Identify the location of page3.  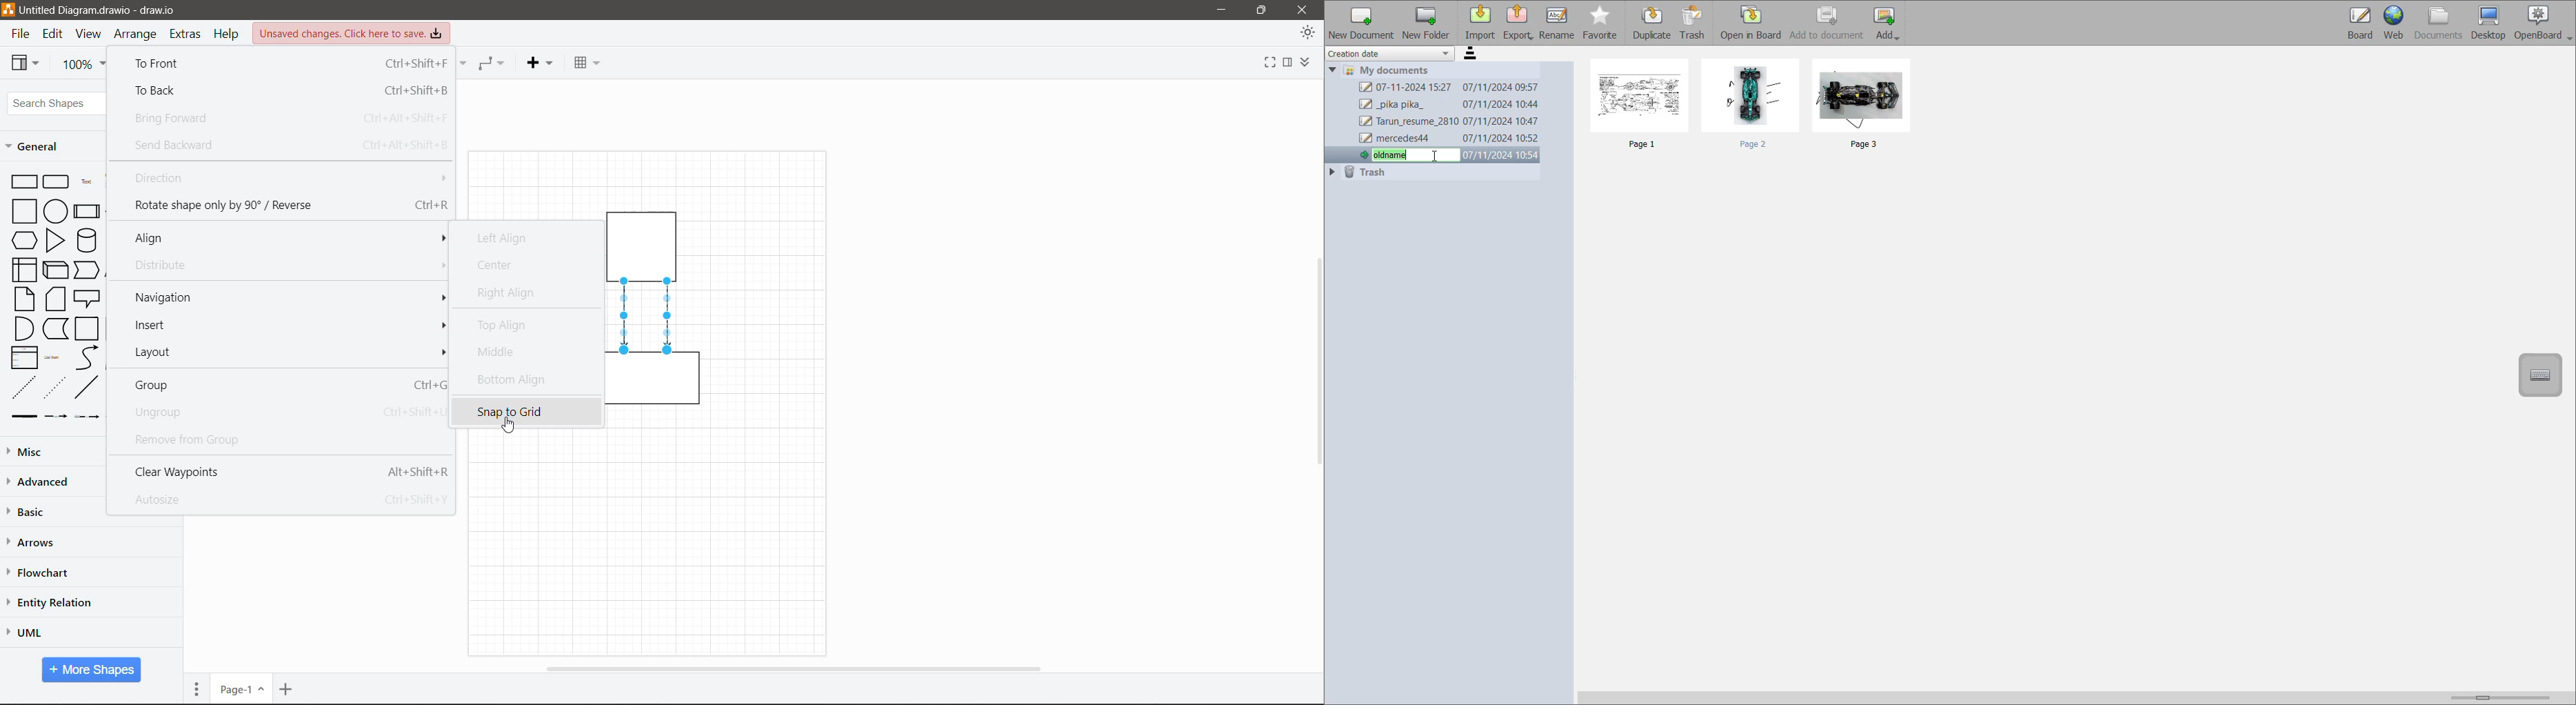
(1864, 106).